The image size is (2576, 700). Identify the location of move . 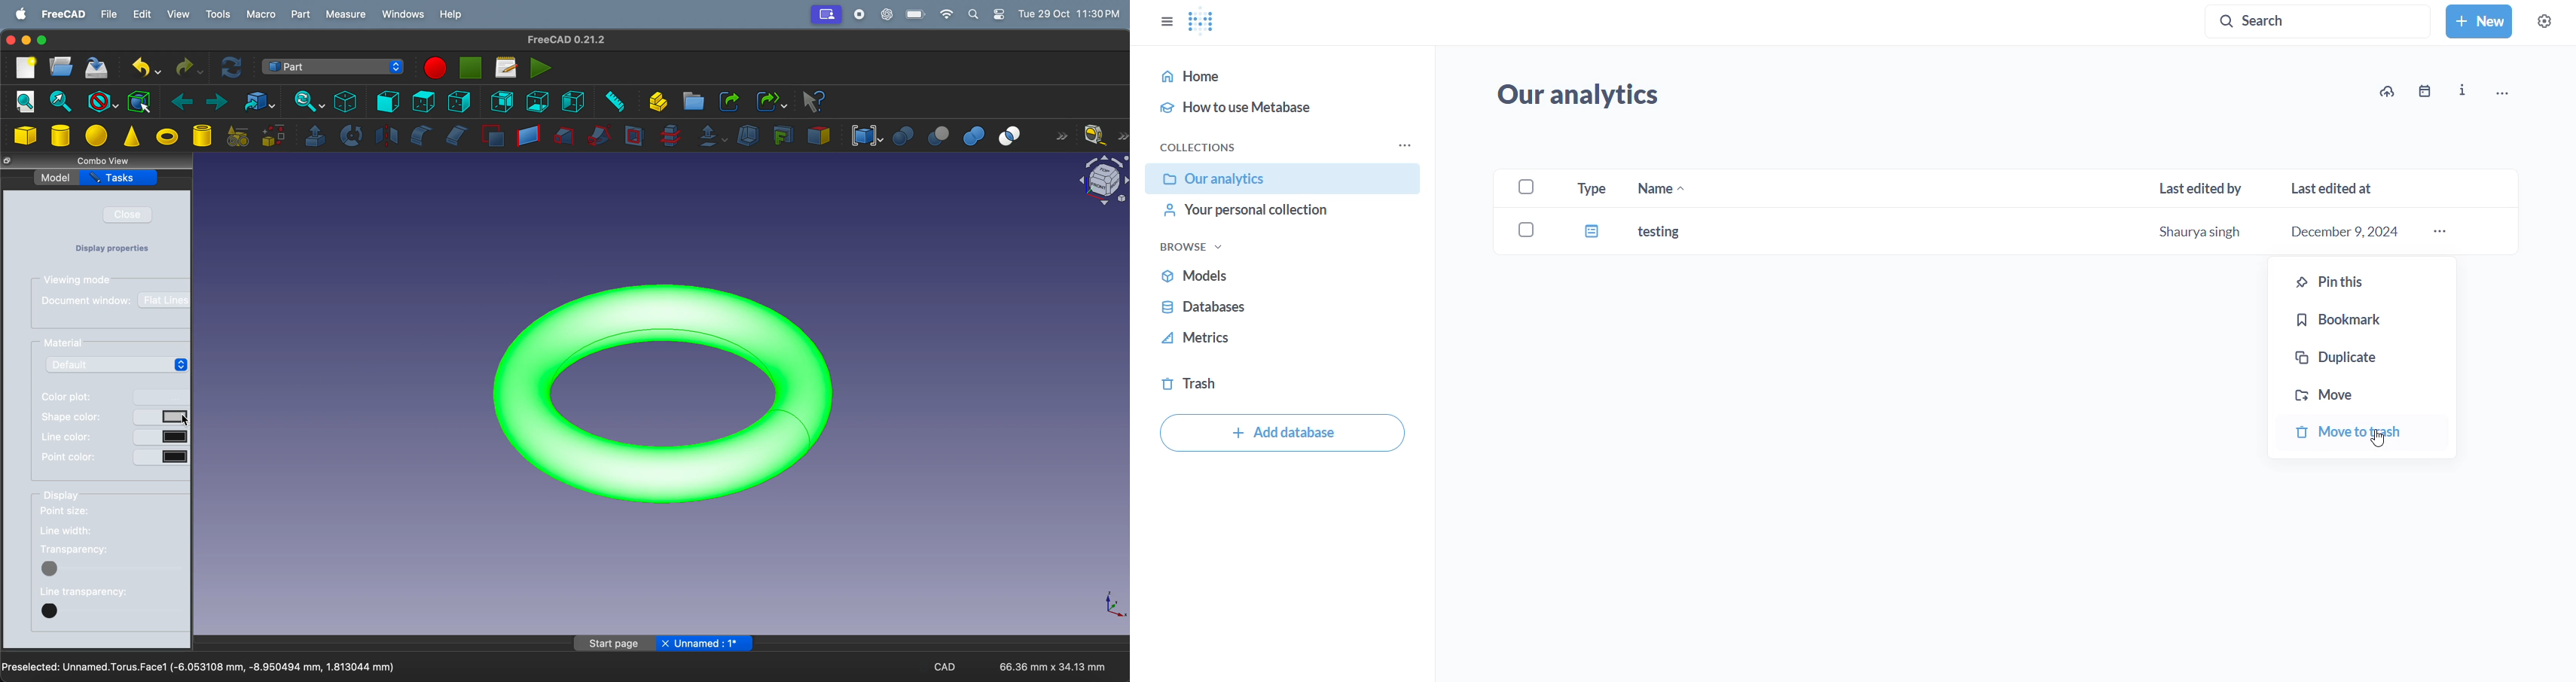
(2364, 393).